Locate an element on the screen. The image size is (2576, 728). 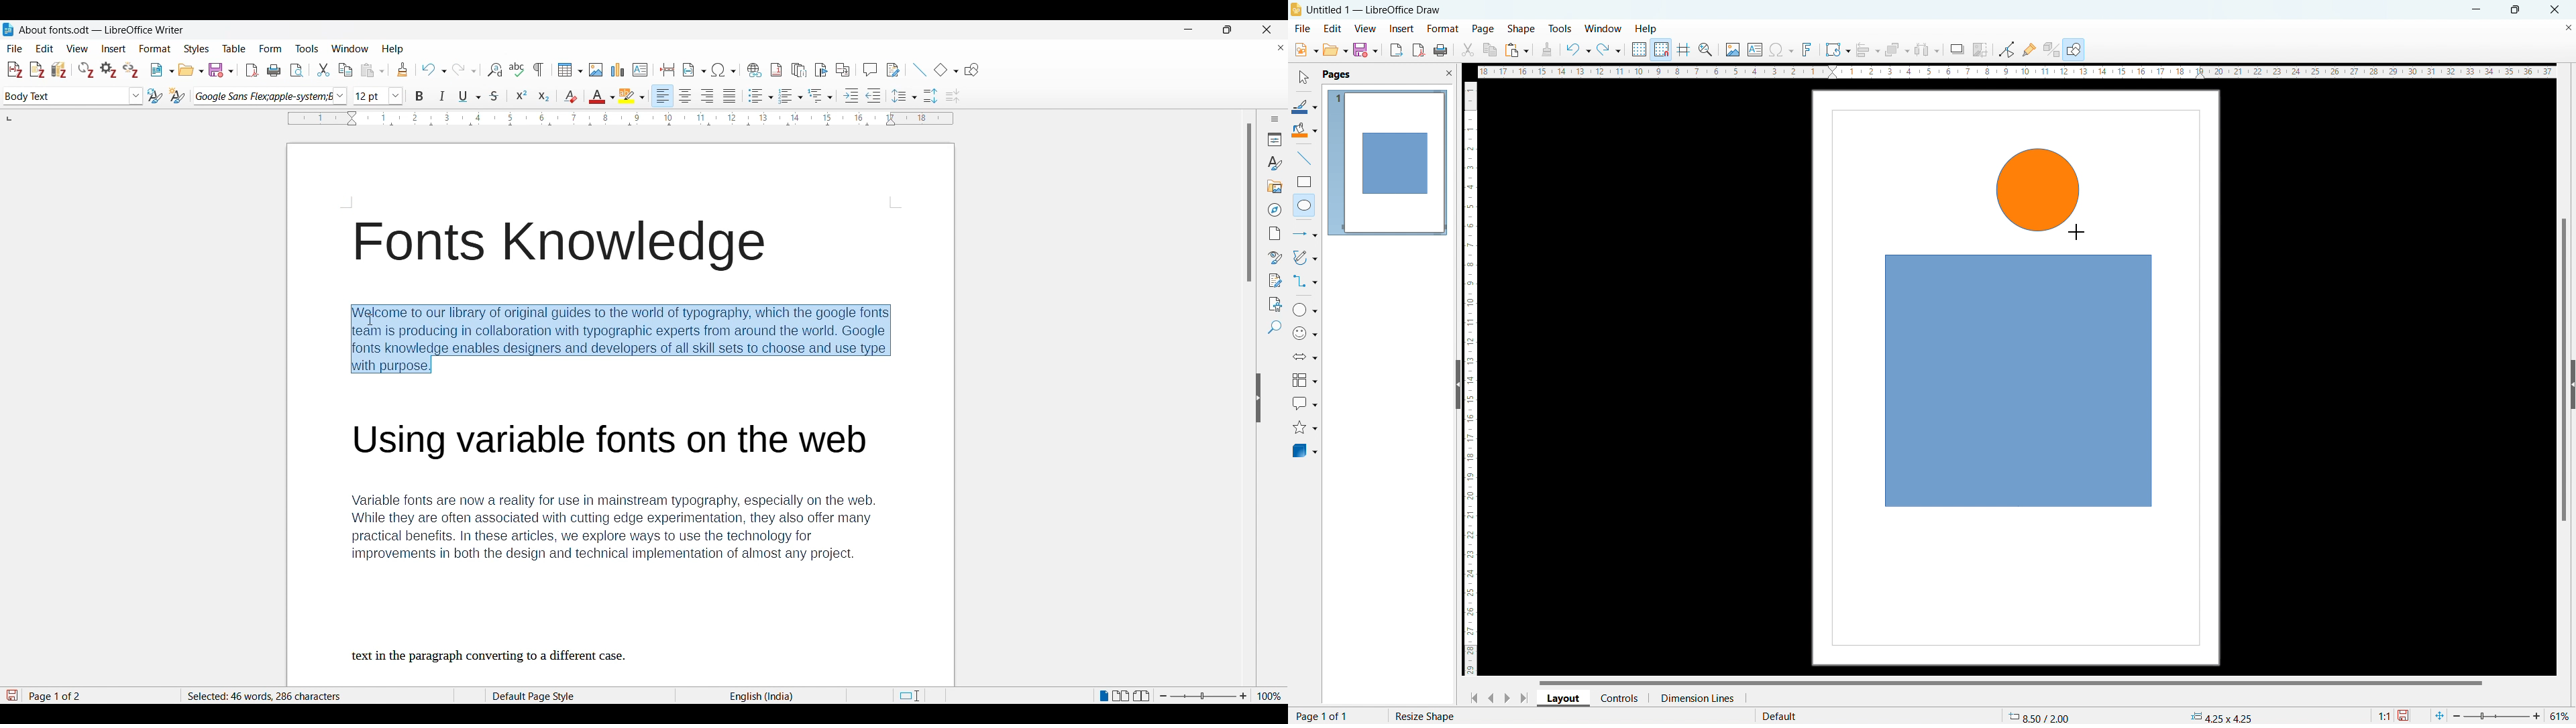
Table menu is located at coordinates (234, 49).